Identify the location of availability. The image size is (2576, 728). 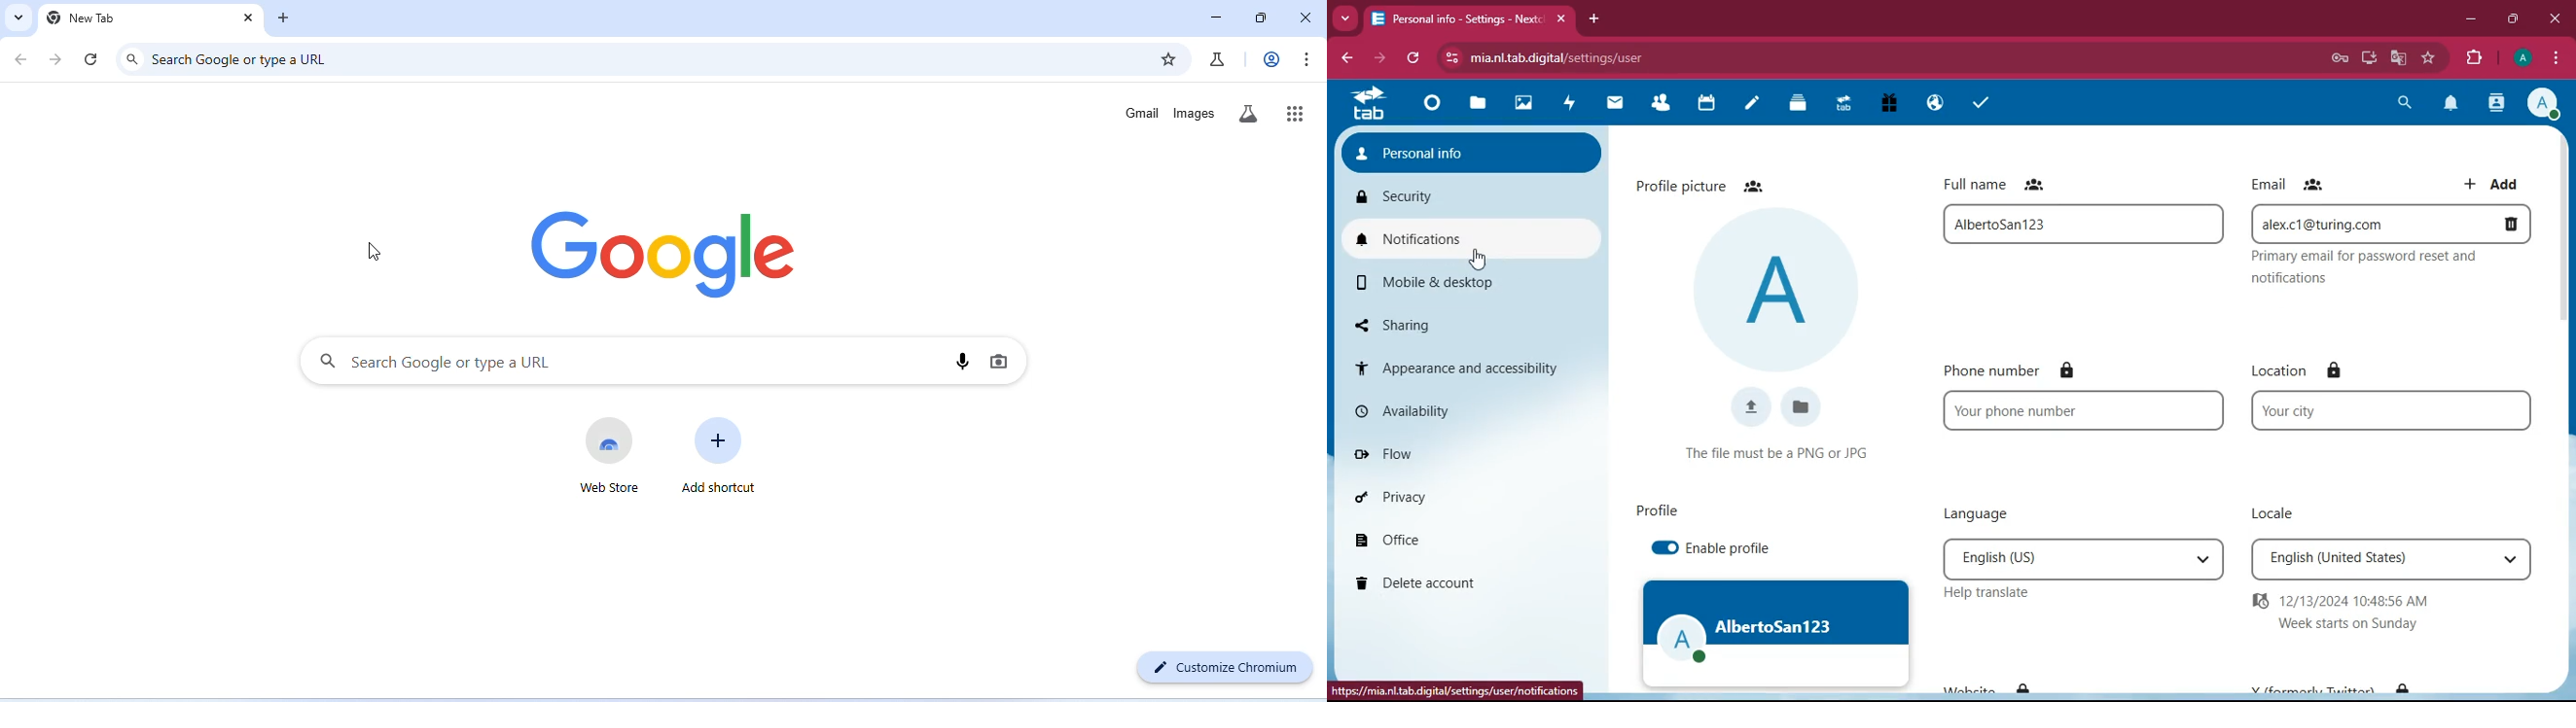
(1472, 412).